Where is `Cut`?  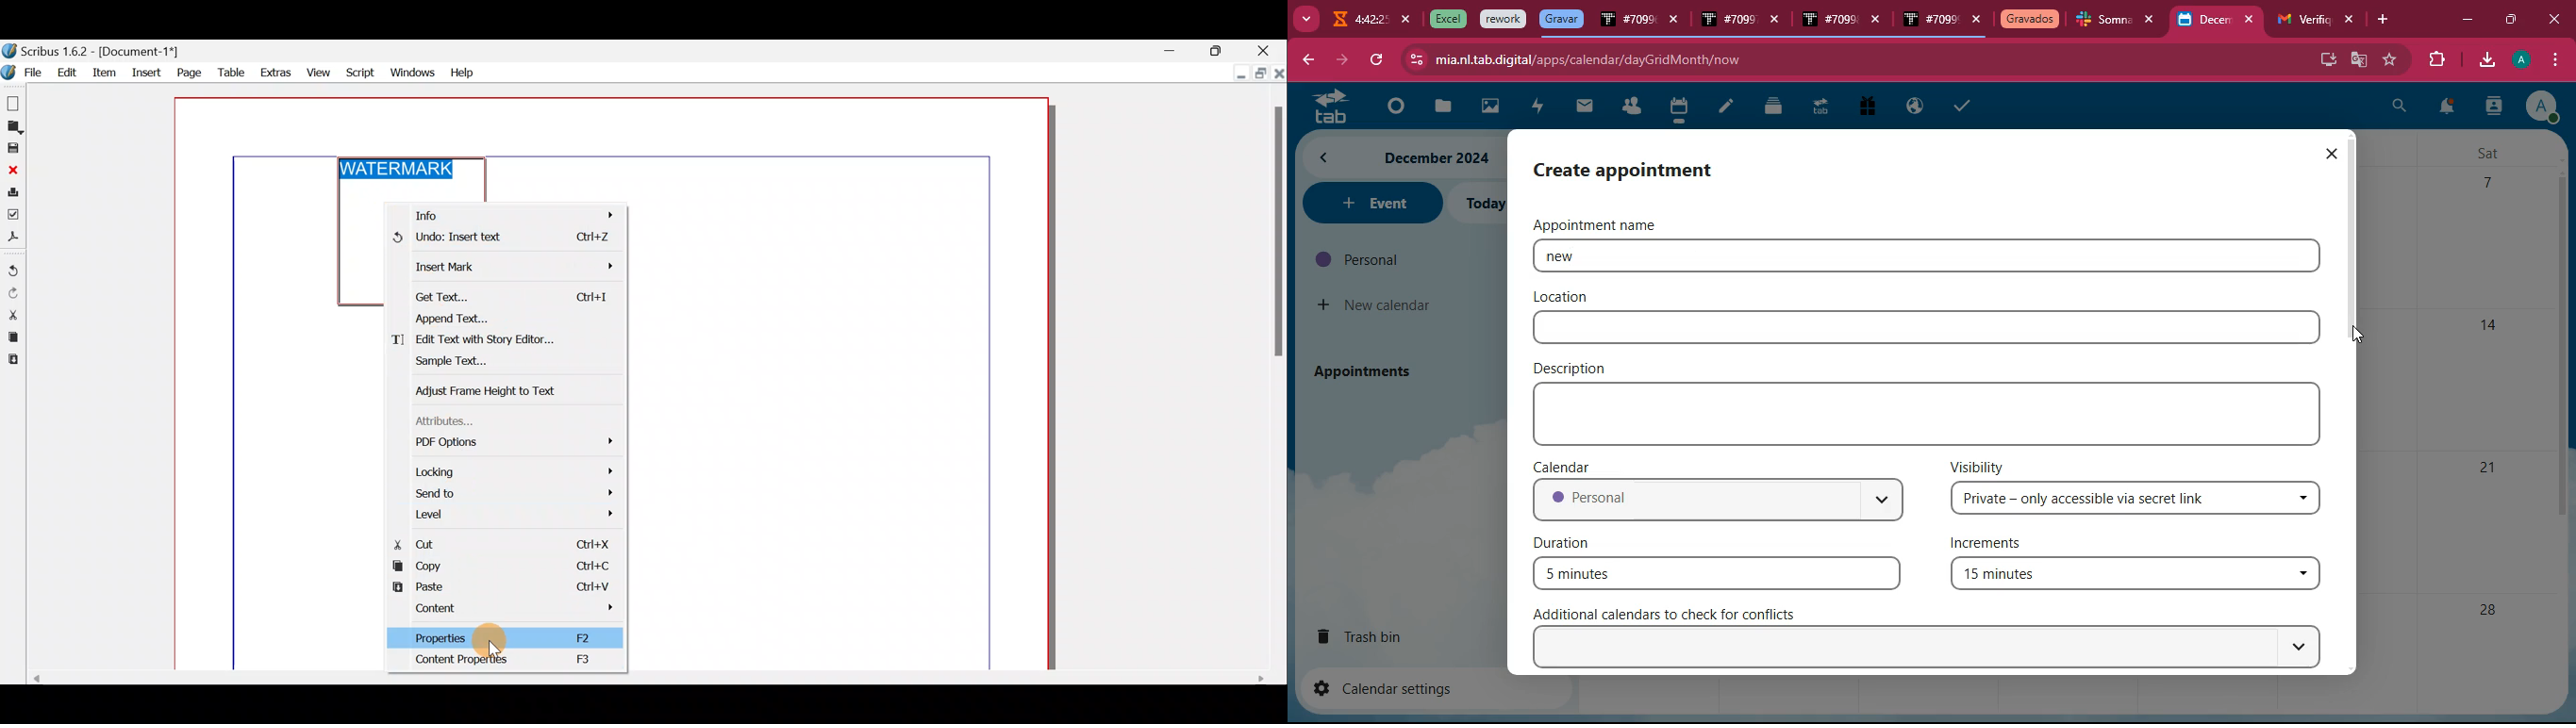
Cut is located at coordinates (498, 542).